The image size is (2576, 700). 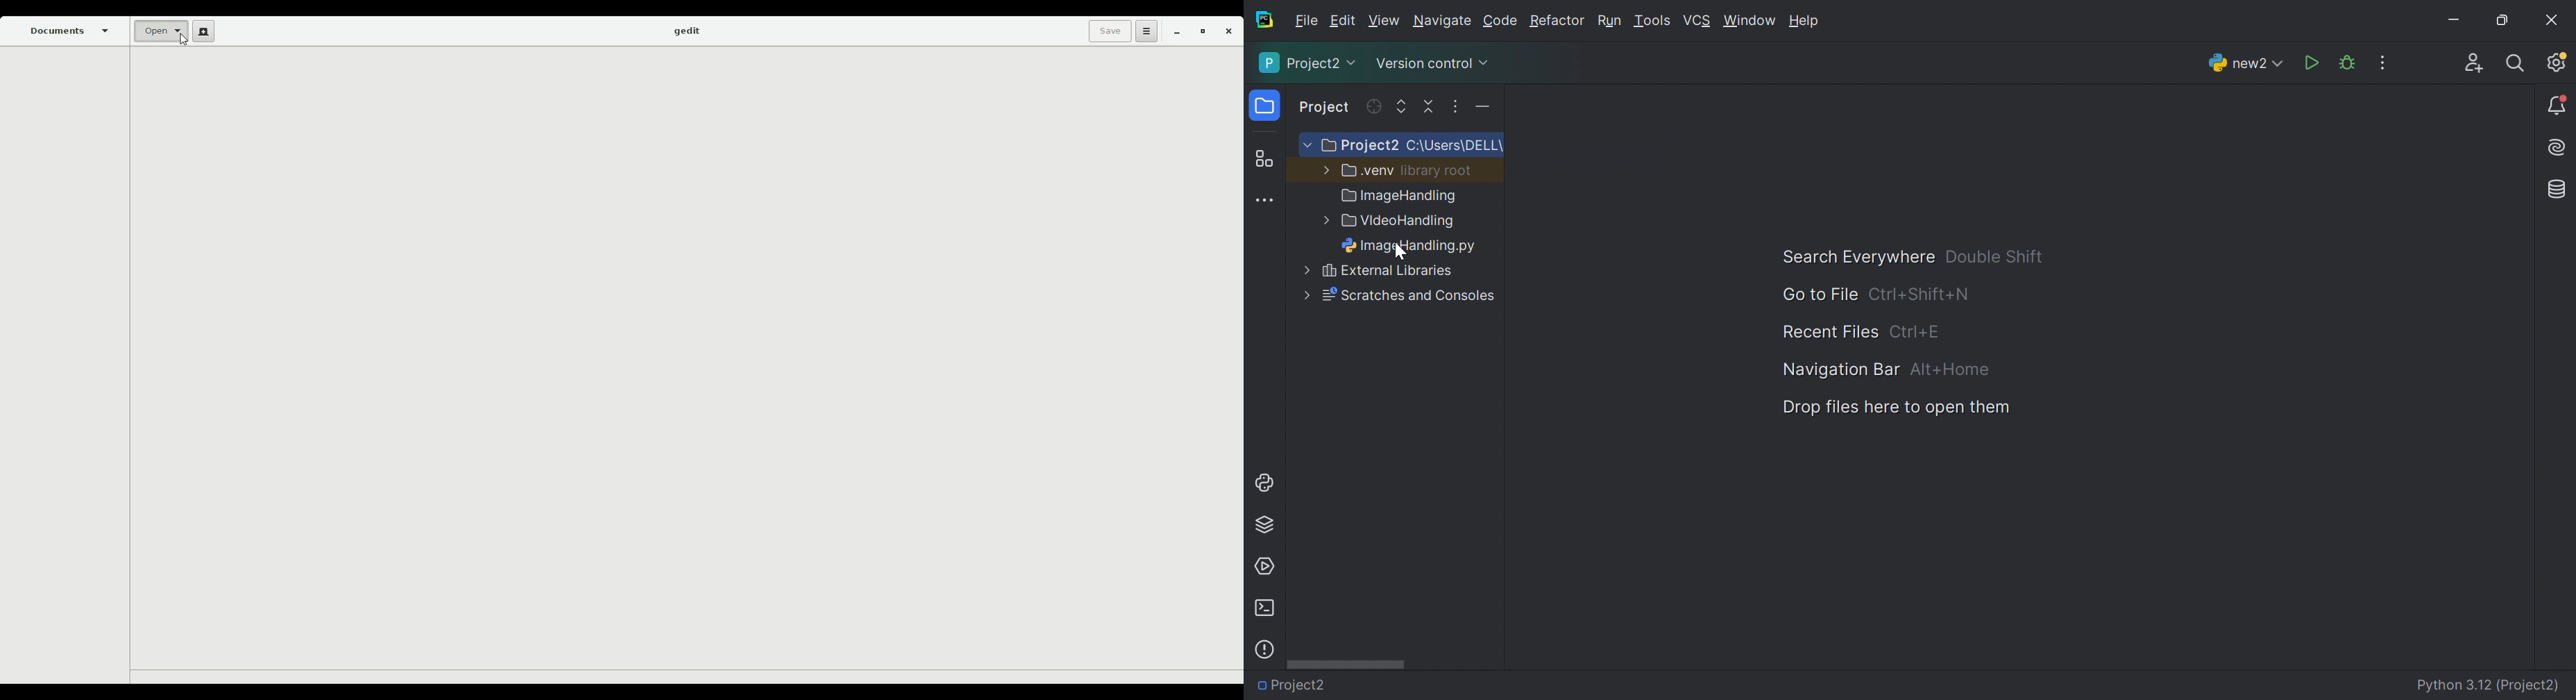 What do you see at coordinates (1838, 369) in the screenshot?
I see `Navigation Bar` at bounding box center [1838, 369].